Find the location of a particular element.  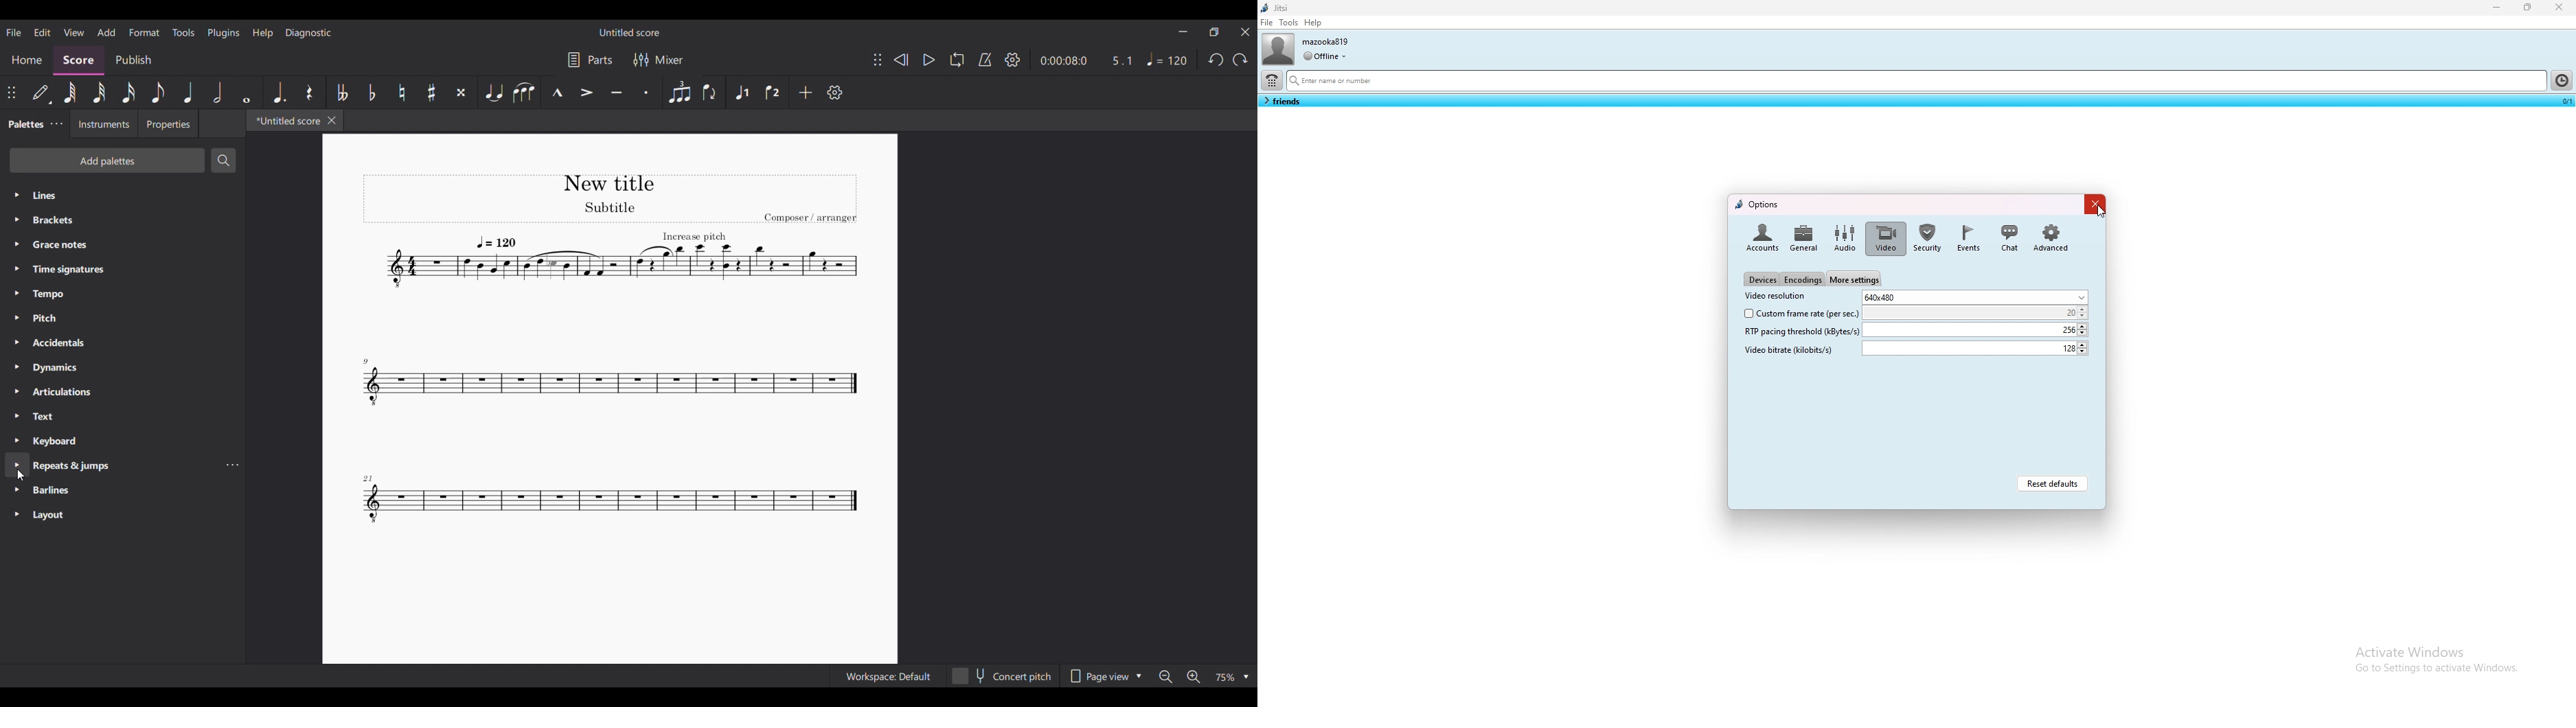

Minimize is located at coordinates (1184, 31).